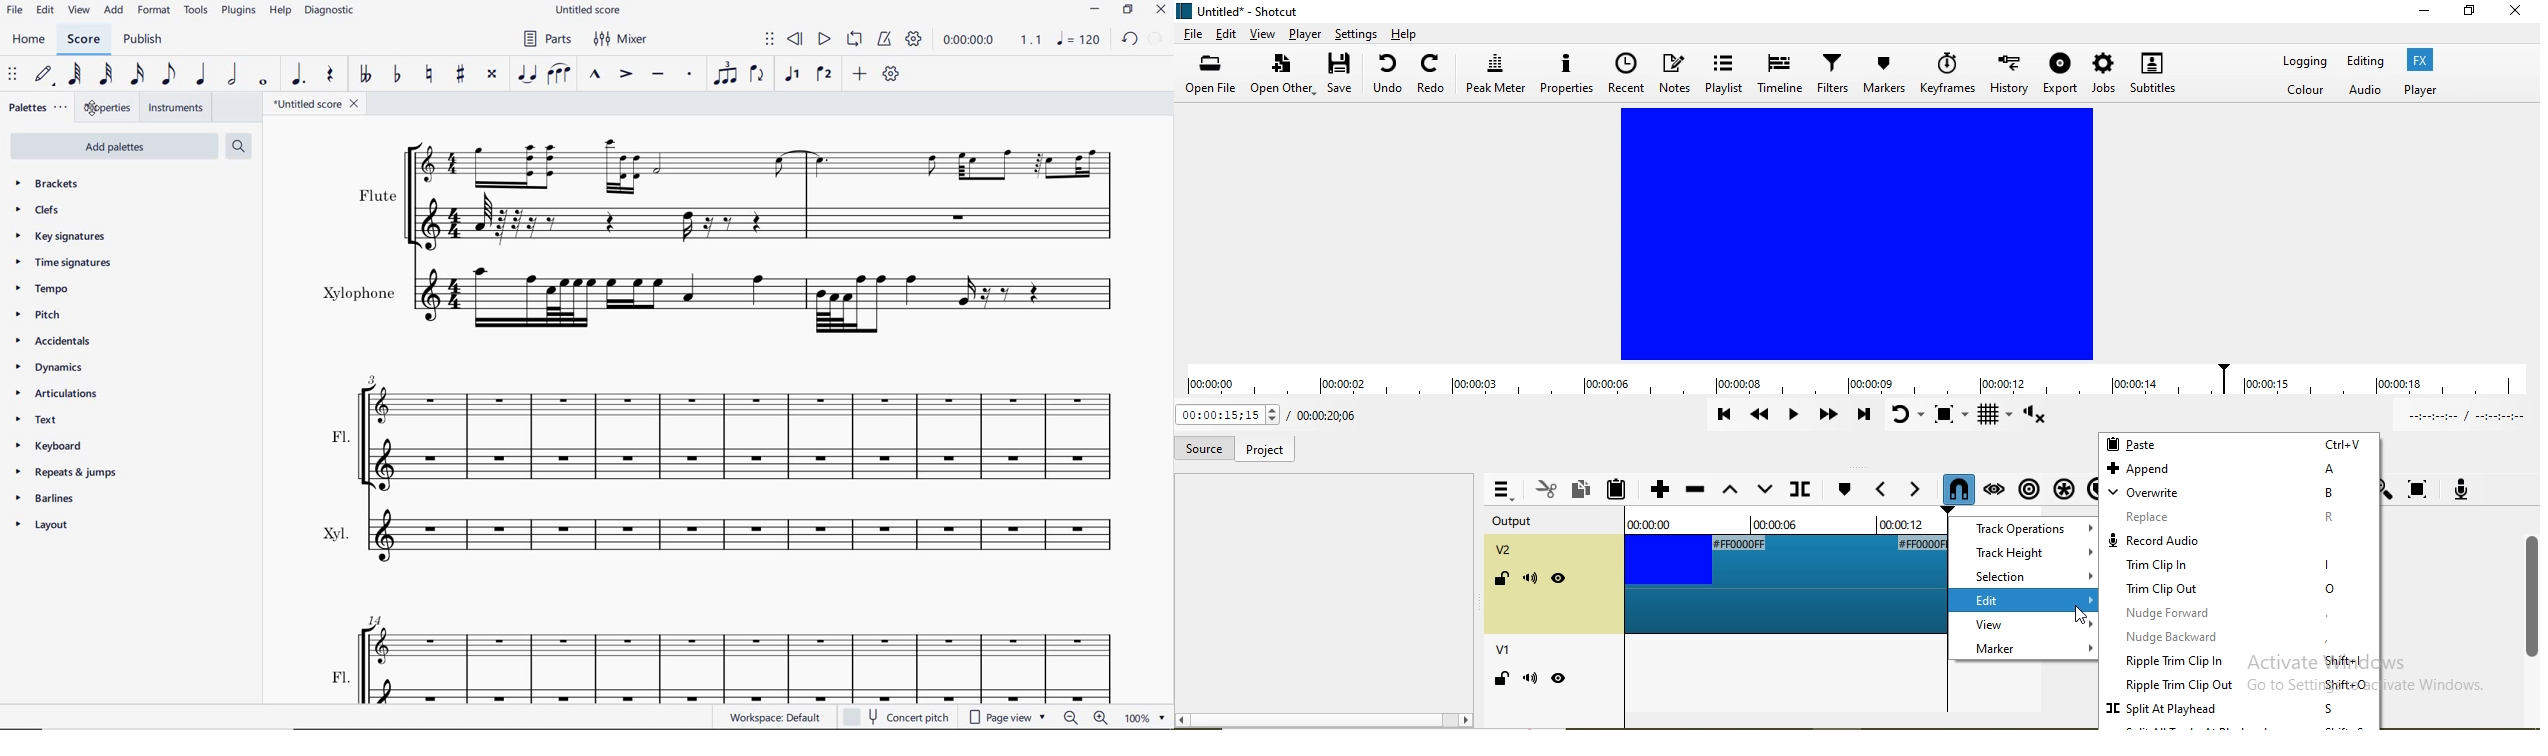  Describe the element at coordinates (1499, 681) in the screenshot. I see `lock` at that location.